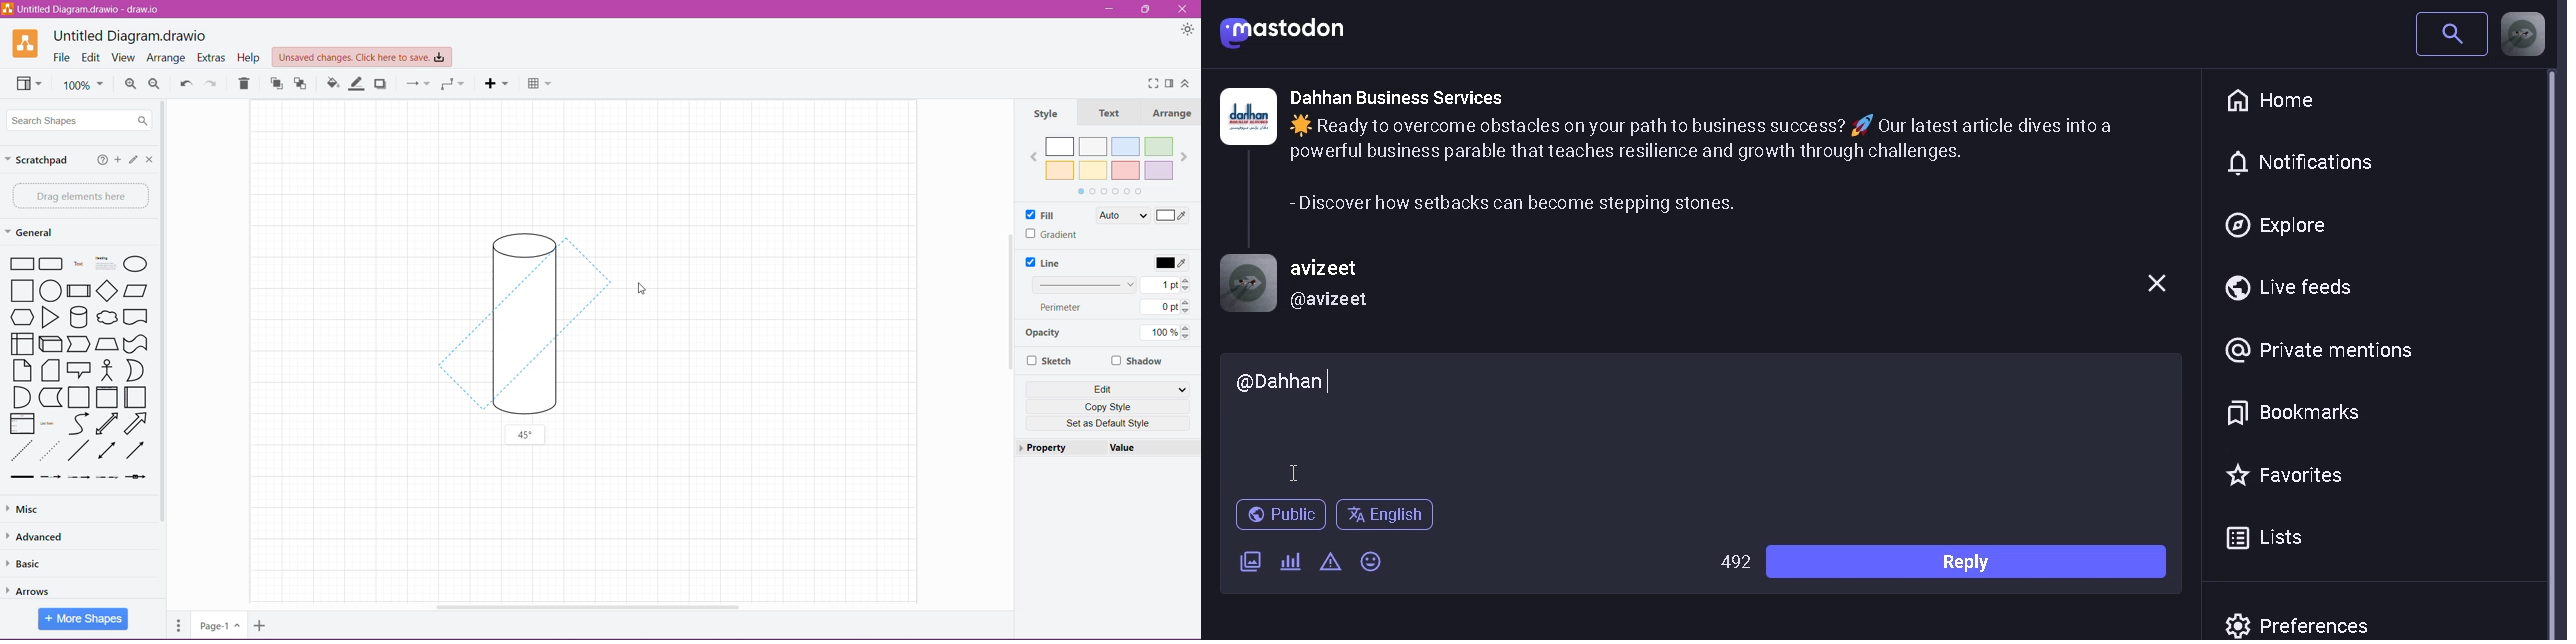 This screenshot has height=644, width=2576. I want to click on add a poll, so click(1289, 564).